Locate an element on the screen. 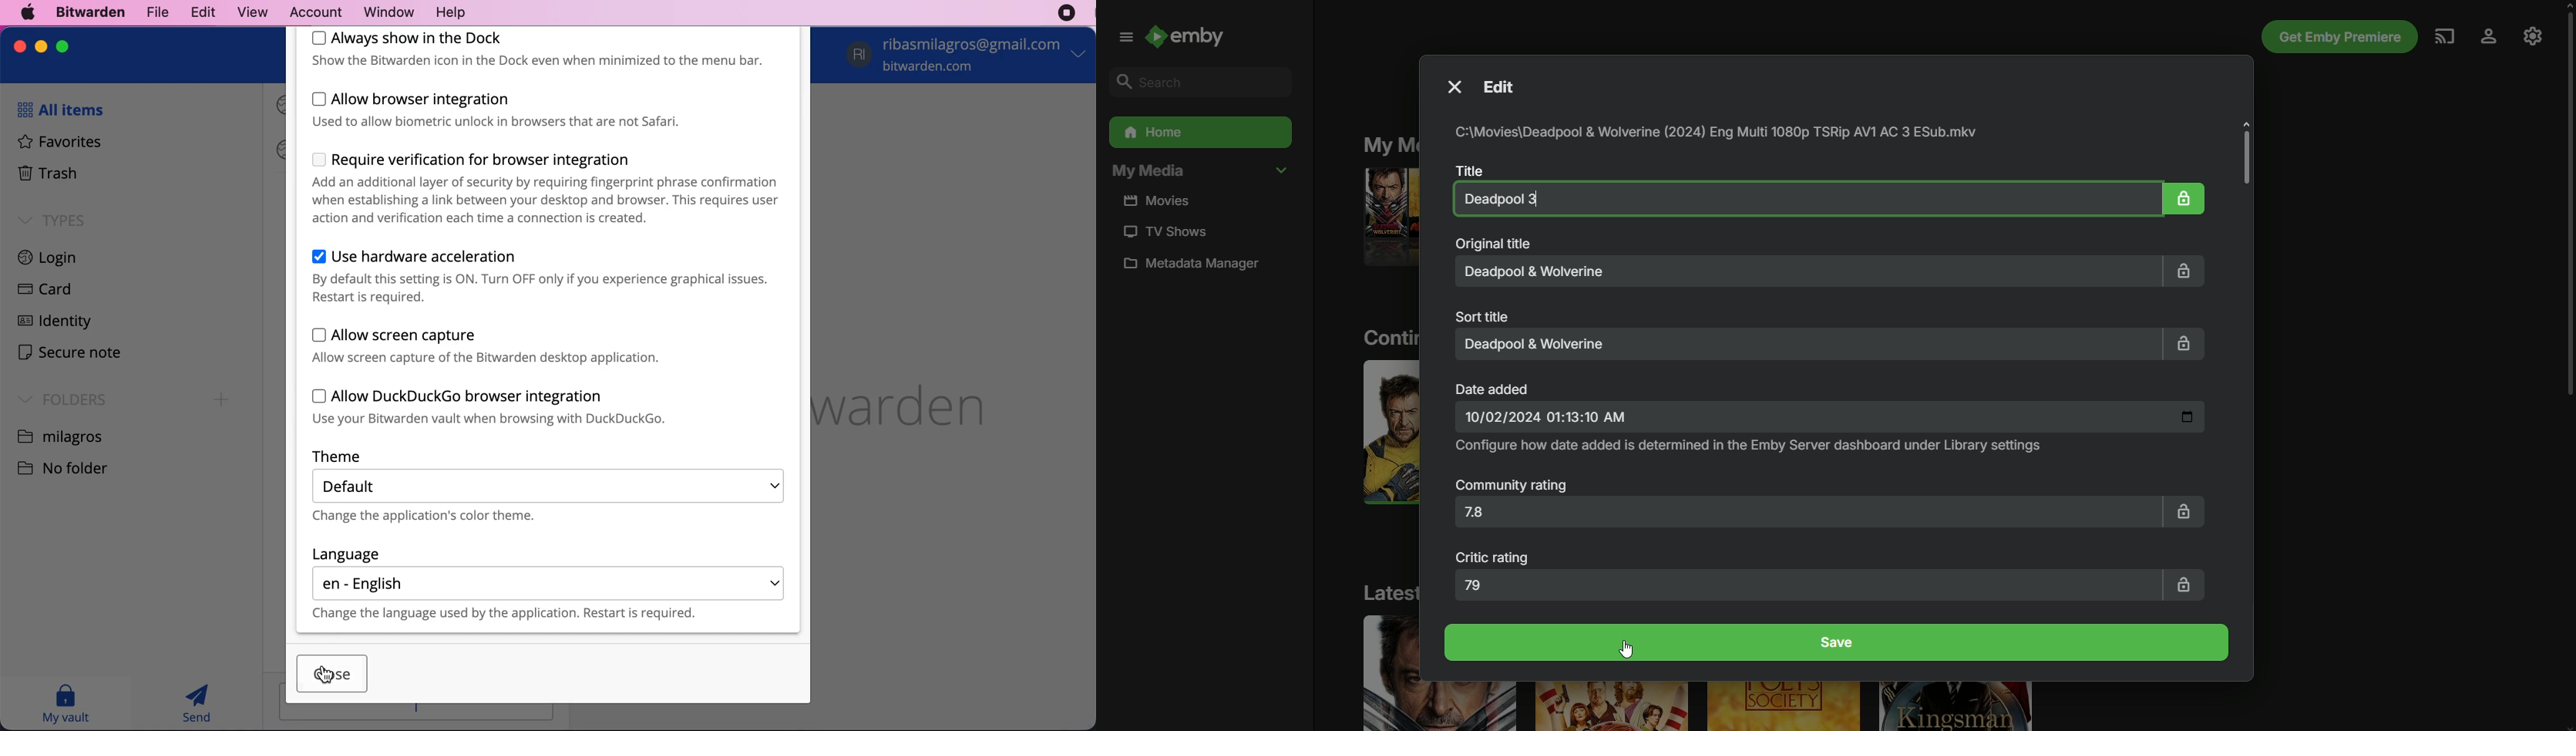 The image size is (2576, 756). Save is located at coordinates (1838, 642).